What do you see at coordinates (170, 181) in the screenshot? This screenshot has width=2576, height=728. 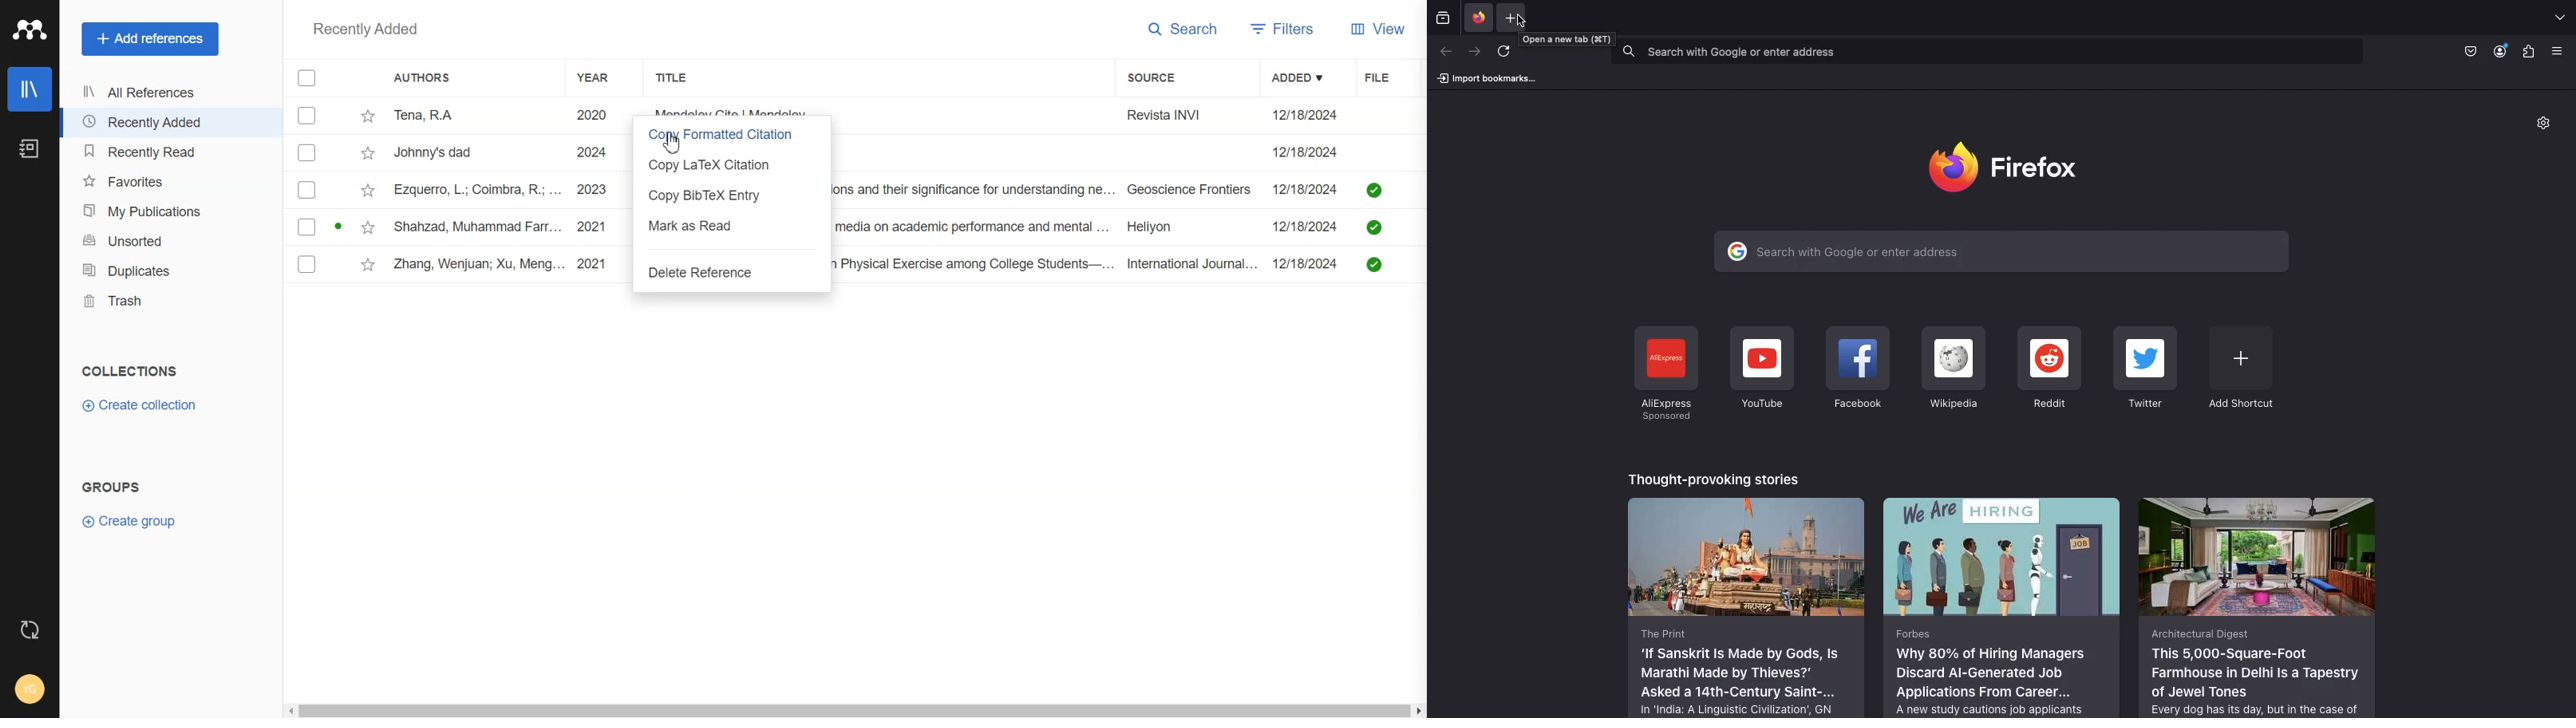 I see `Favorites` at bounding box center [170, 181].